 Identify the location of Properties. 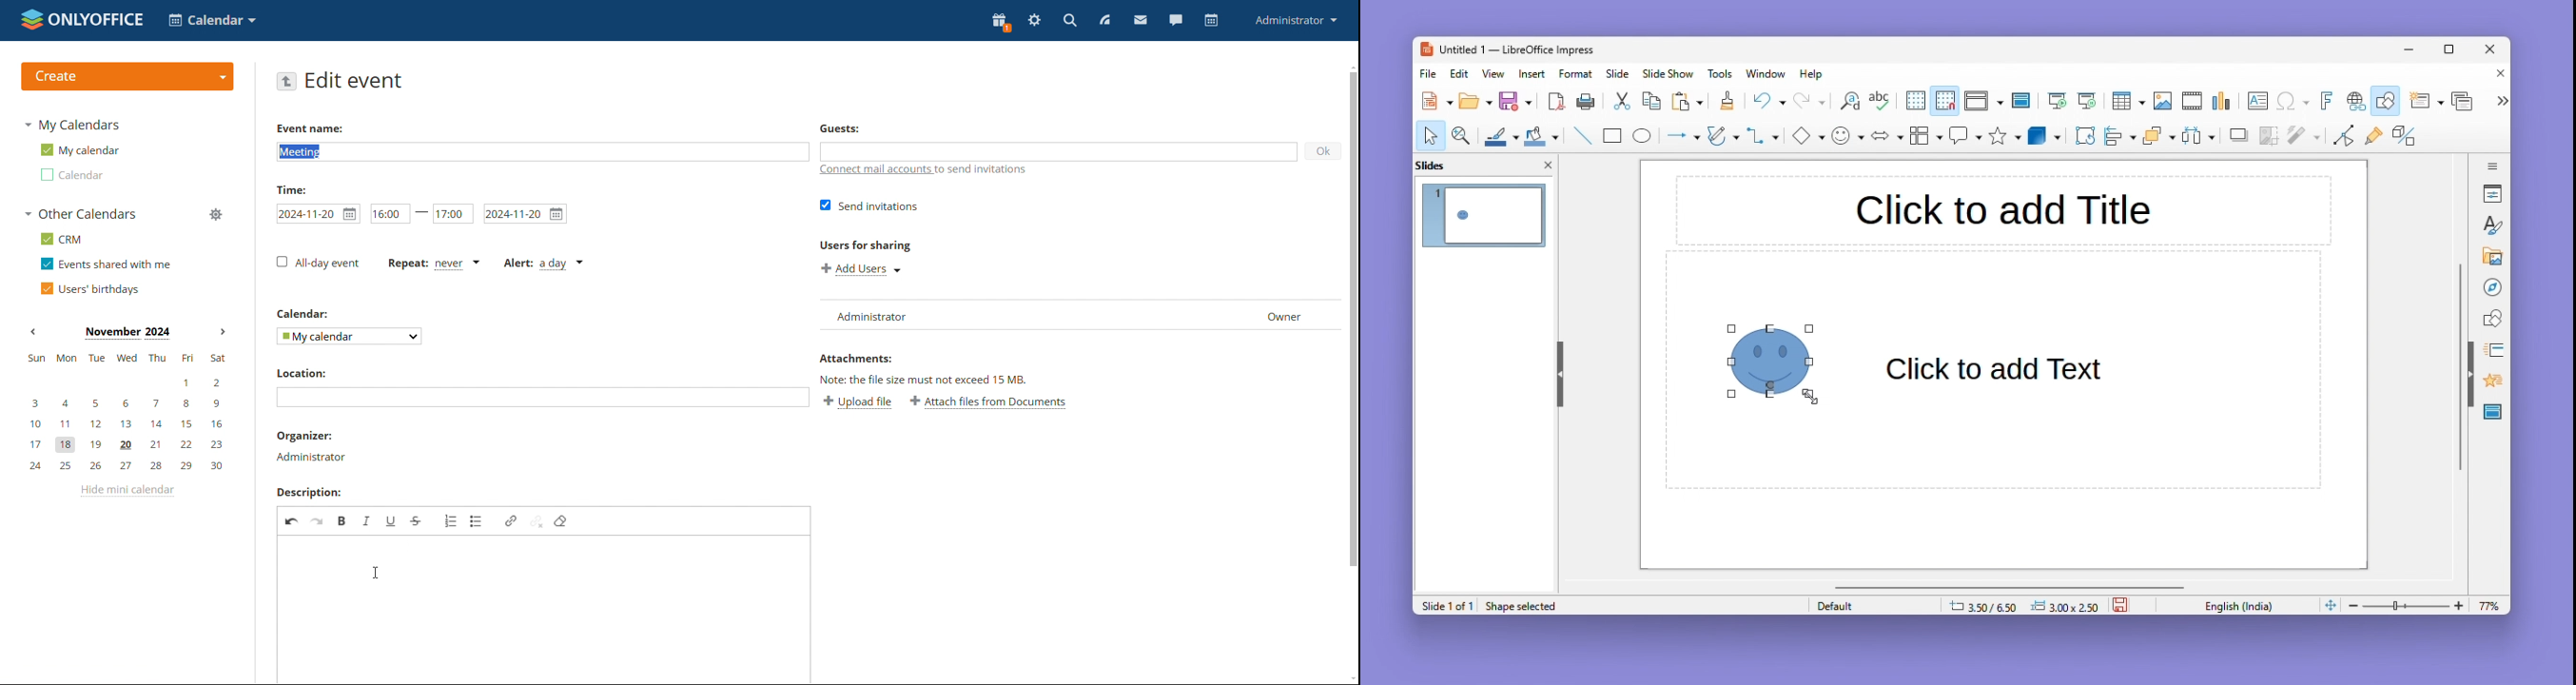
(2494, 193).